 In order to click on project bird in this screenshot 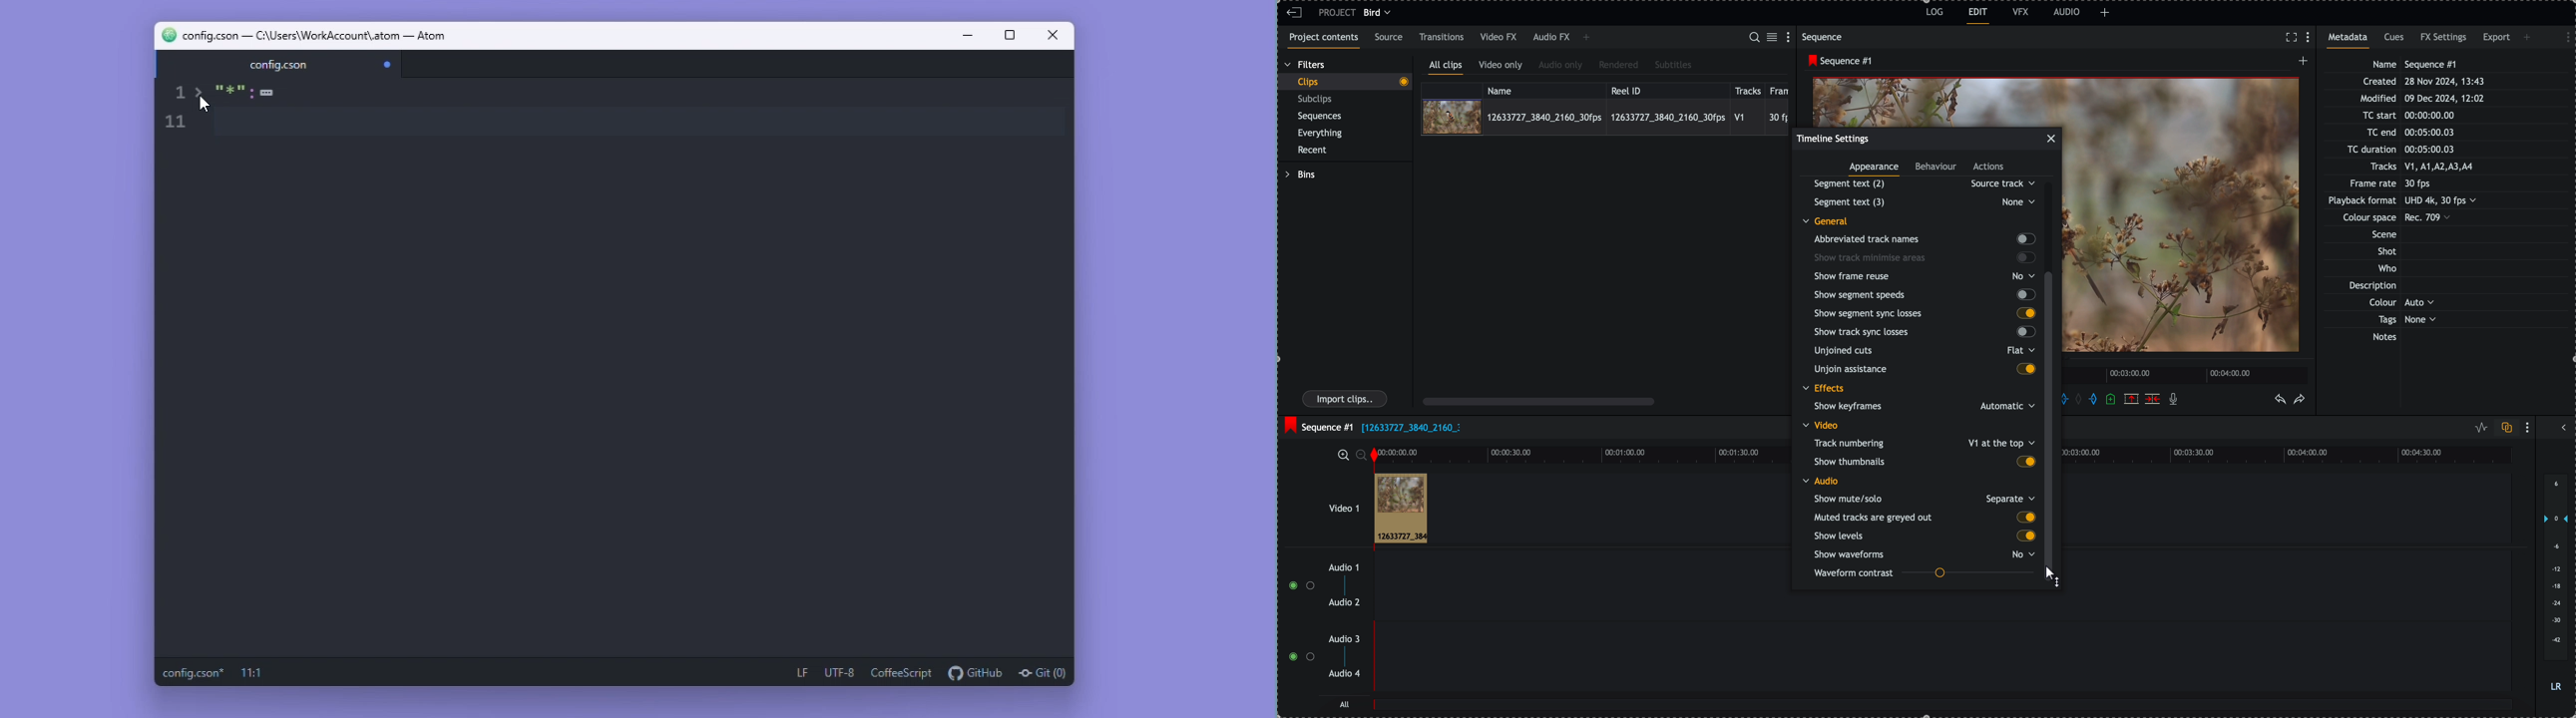, I will do `click(1357, 13)`.